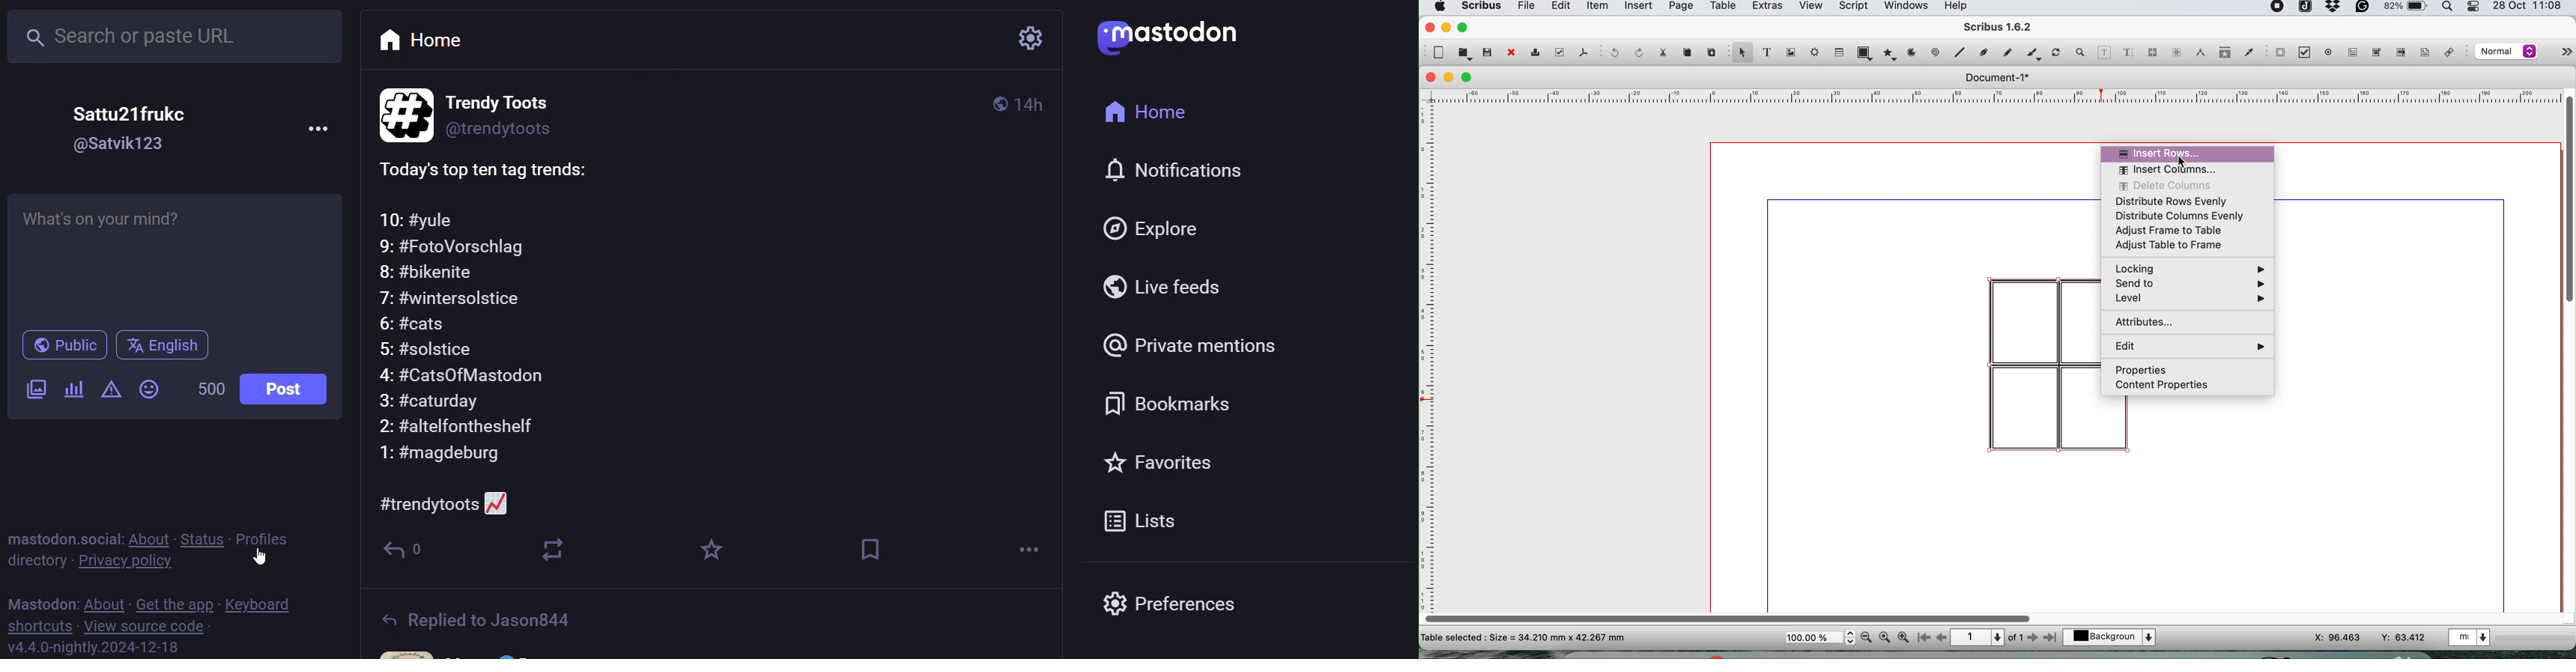 Image resolution: width=2576 pixels, height=672 pixels. Describe the element at coordinates (1027, 40) in the screenshot. I see `setting` at that location.